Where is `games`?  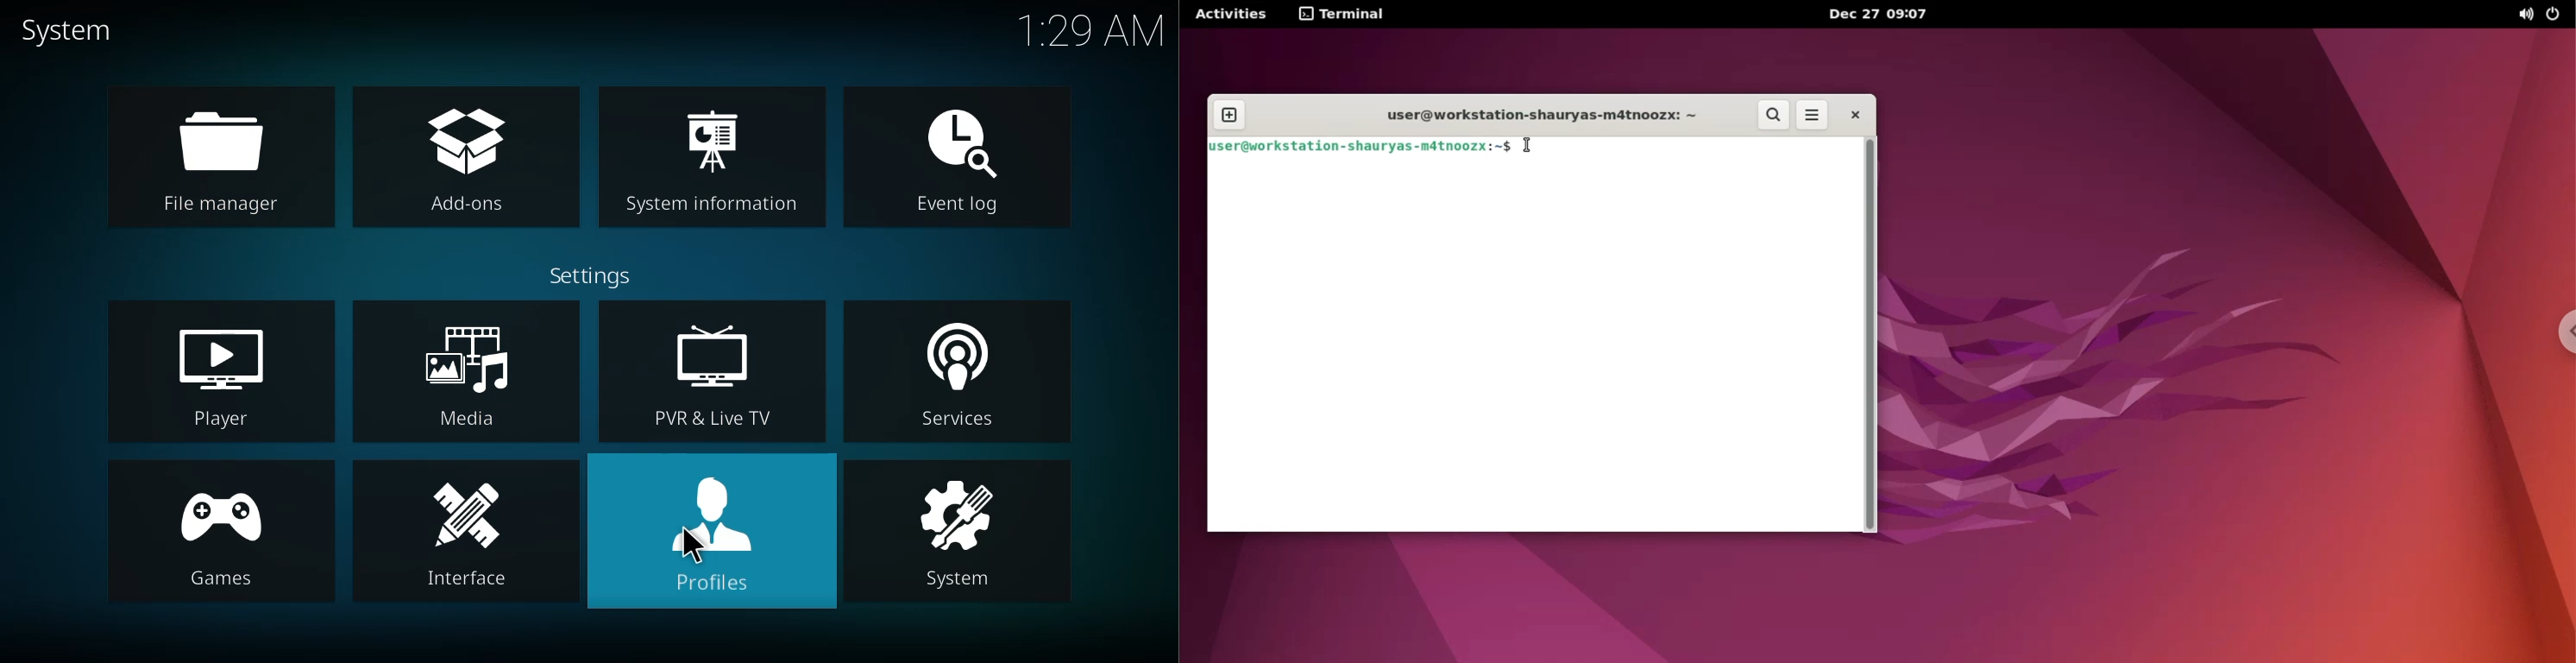 games is located at coordinates (217, 534).